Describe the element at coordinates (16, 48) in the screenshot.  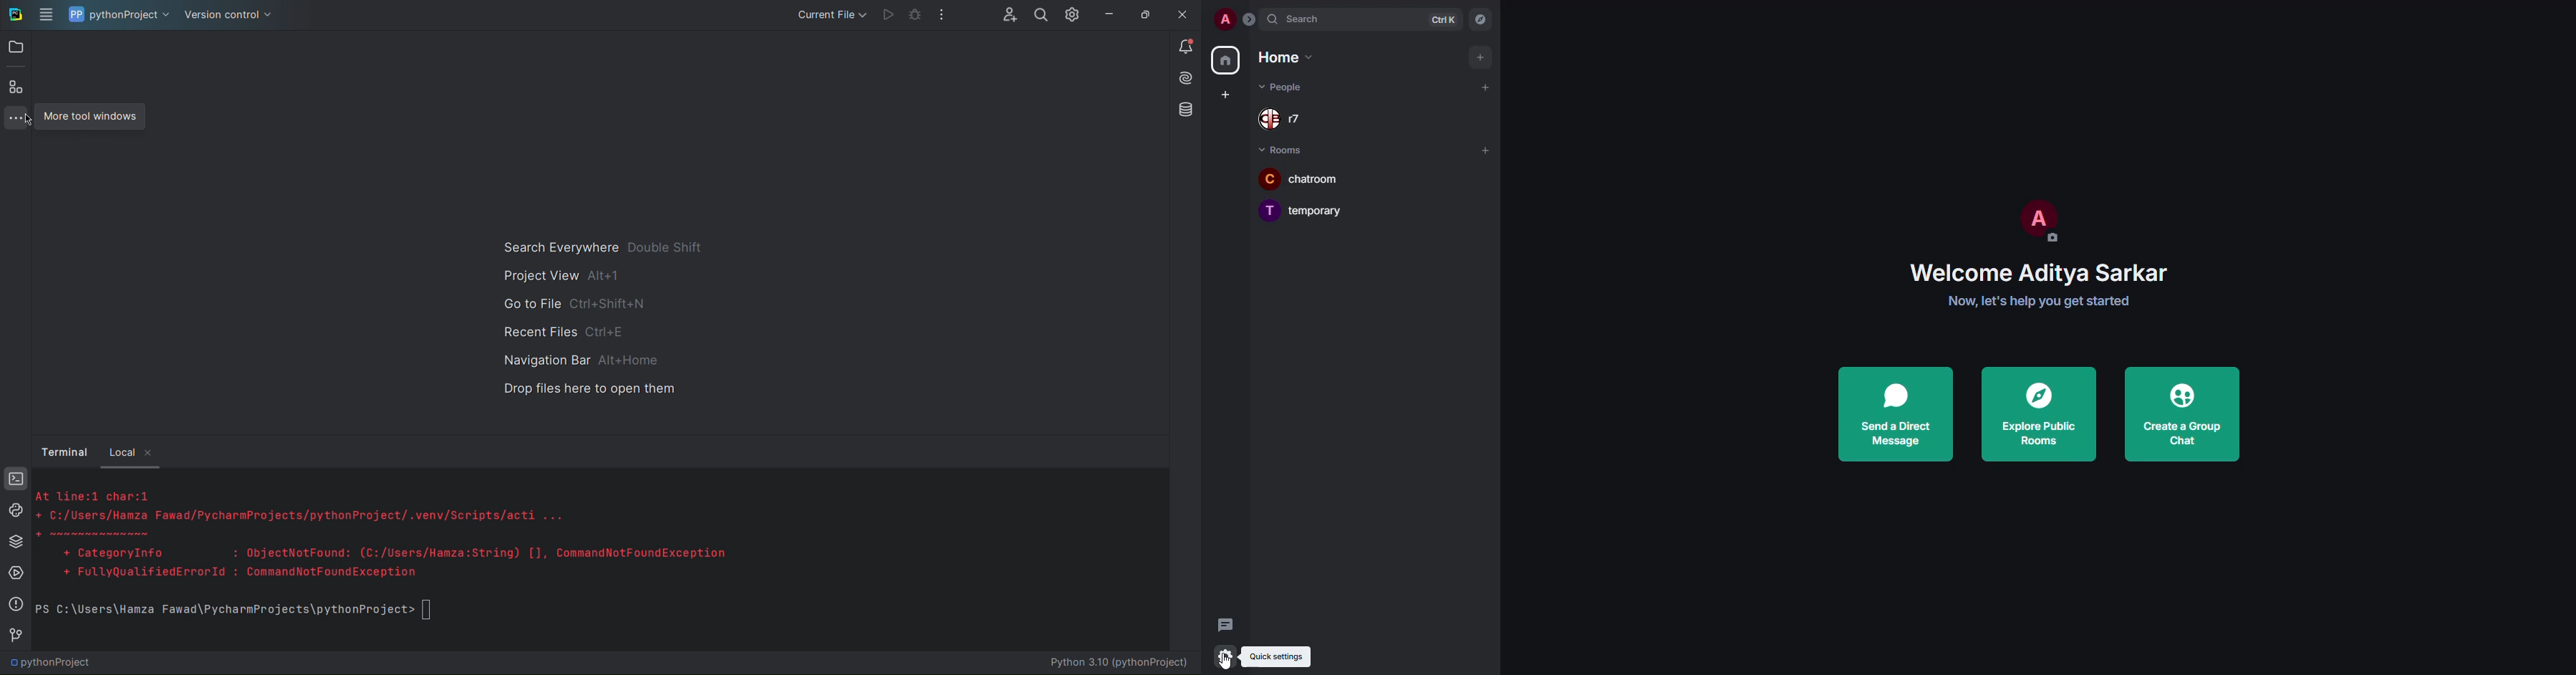
I see `Open` at that location.